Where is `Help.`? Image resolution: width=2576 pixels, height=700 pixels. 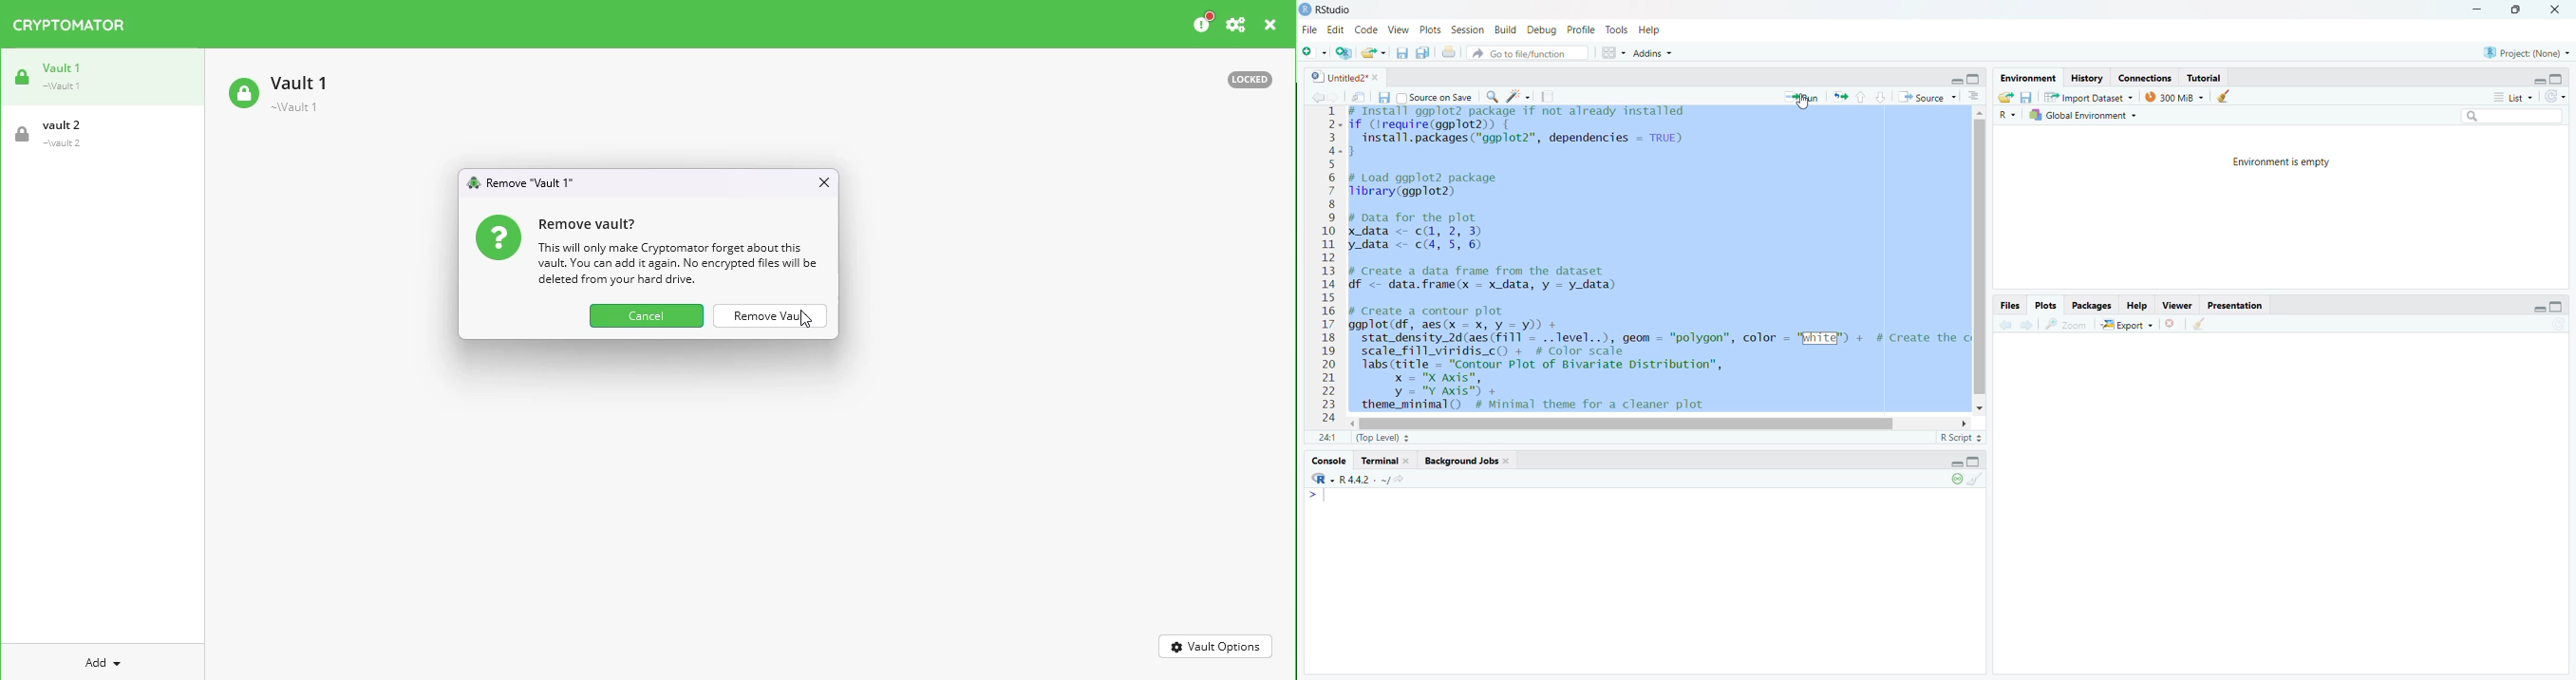 Help. is located at coordinates (2139, 305).